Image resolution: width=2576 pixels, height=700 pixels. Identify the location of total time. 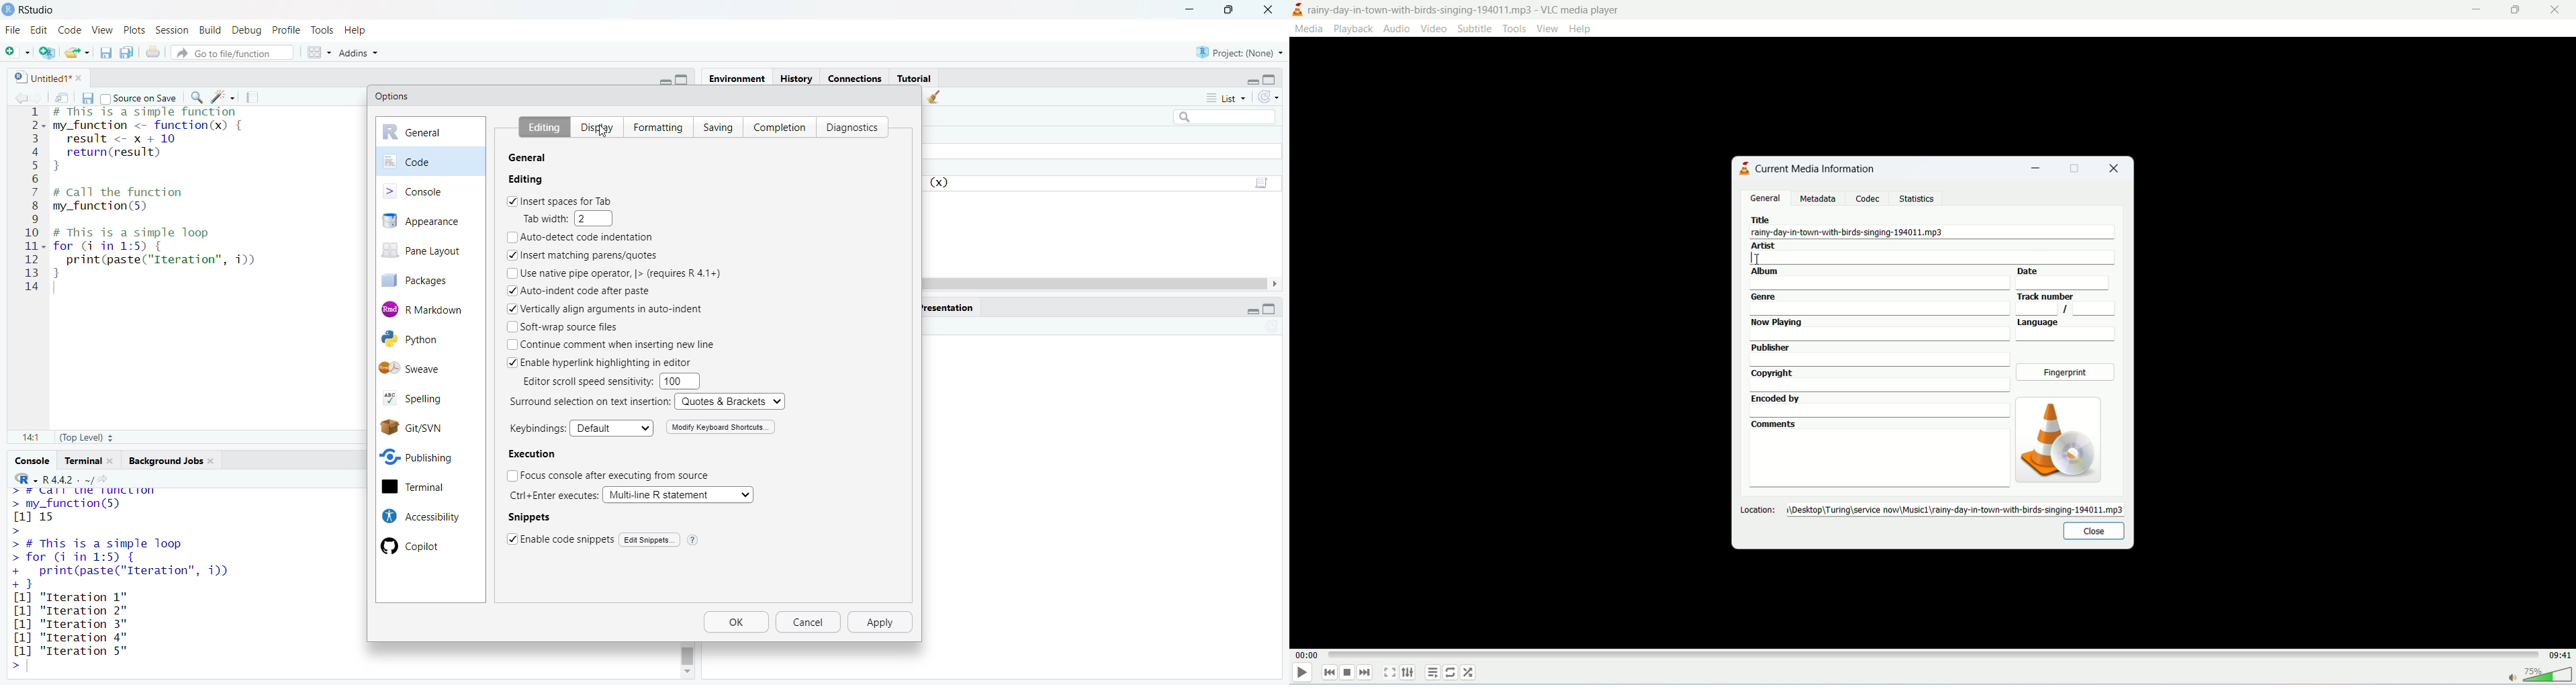
(2559, 656).